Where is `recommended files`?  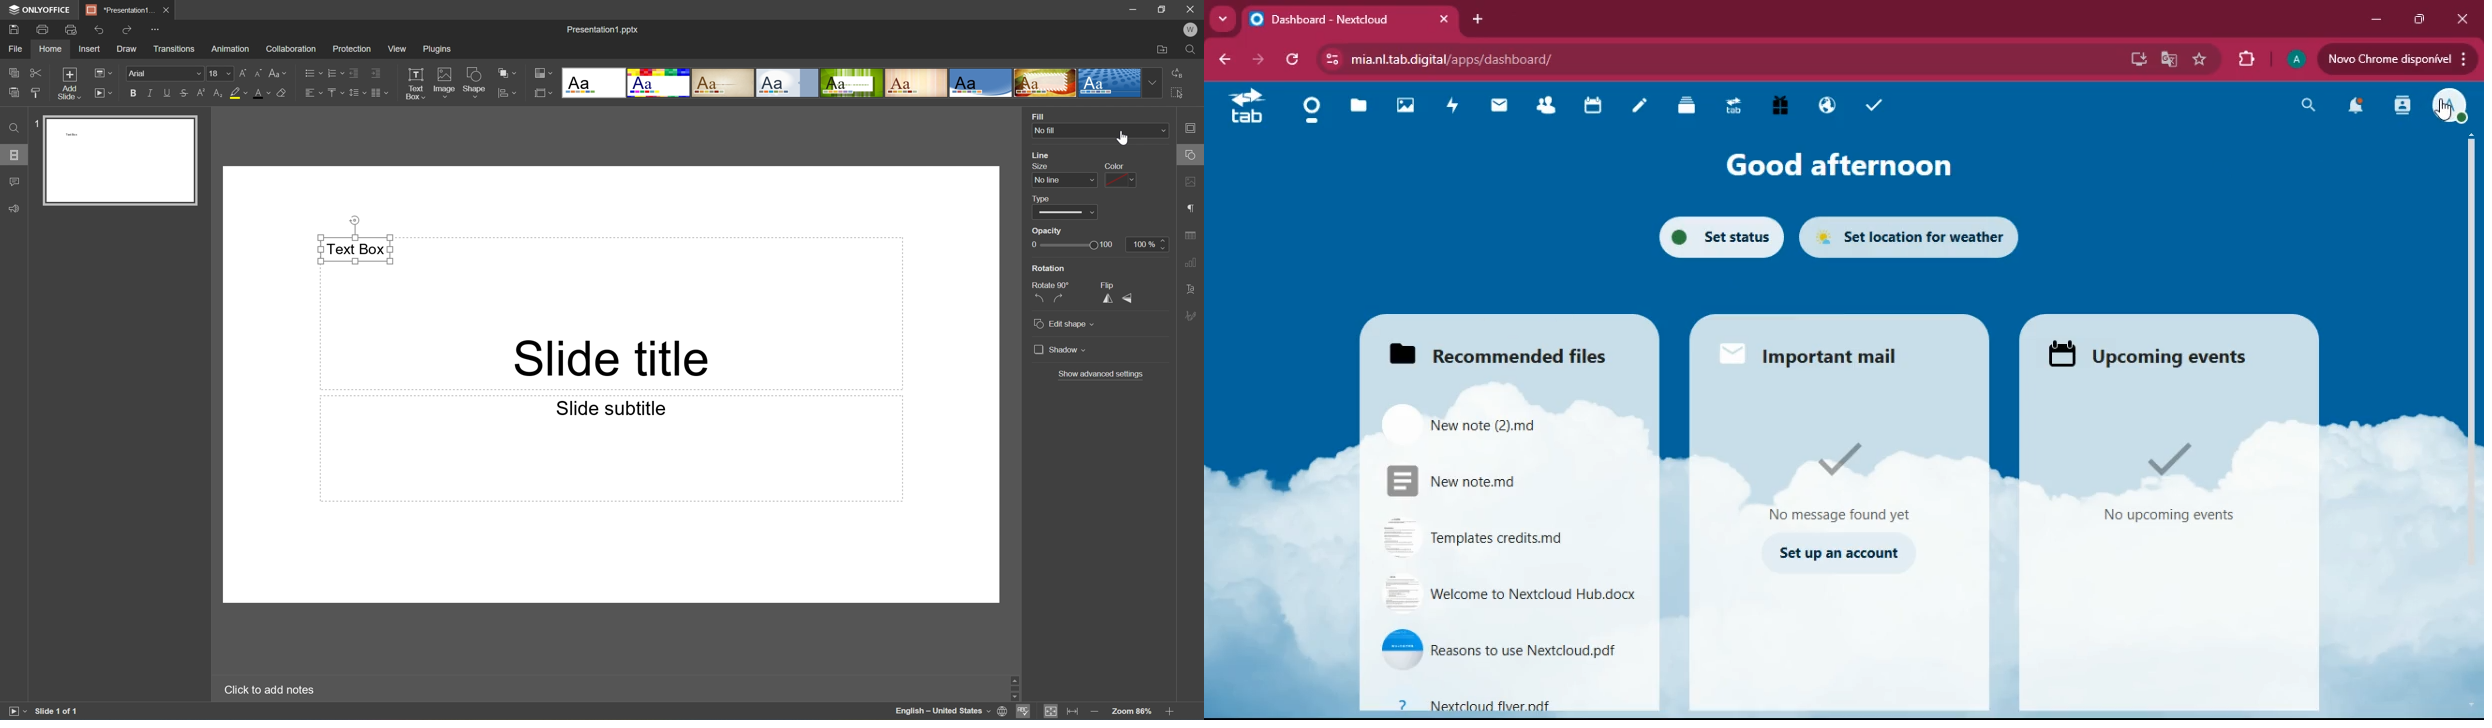
recommended files is located at coordinates (1518, 354).